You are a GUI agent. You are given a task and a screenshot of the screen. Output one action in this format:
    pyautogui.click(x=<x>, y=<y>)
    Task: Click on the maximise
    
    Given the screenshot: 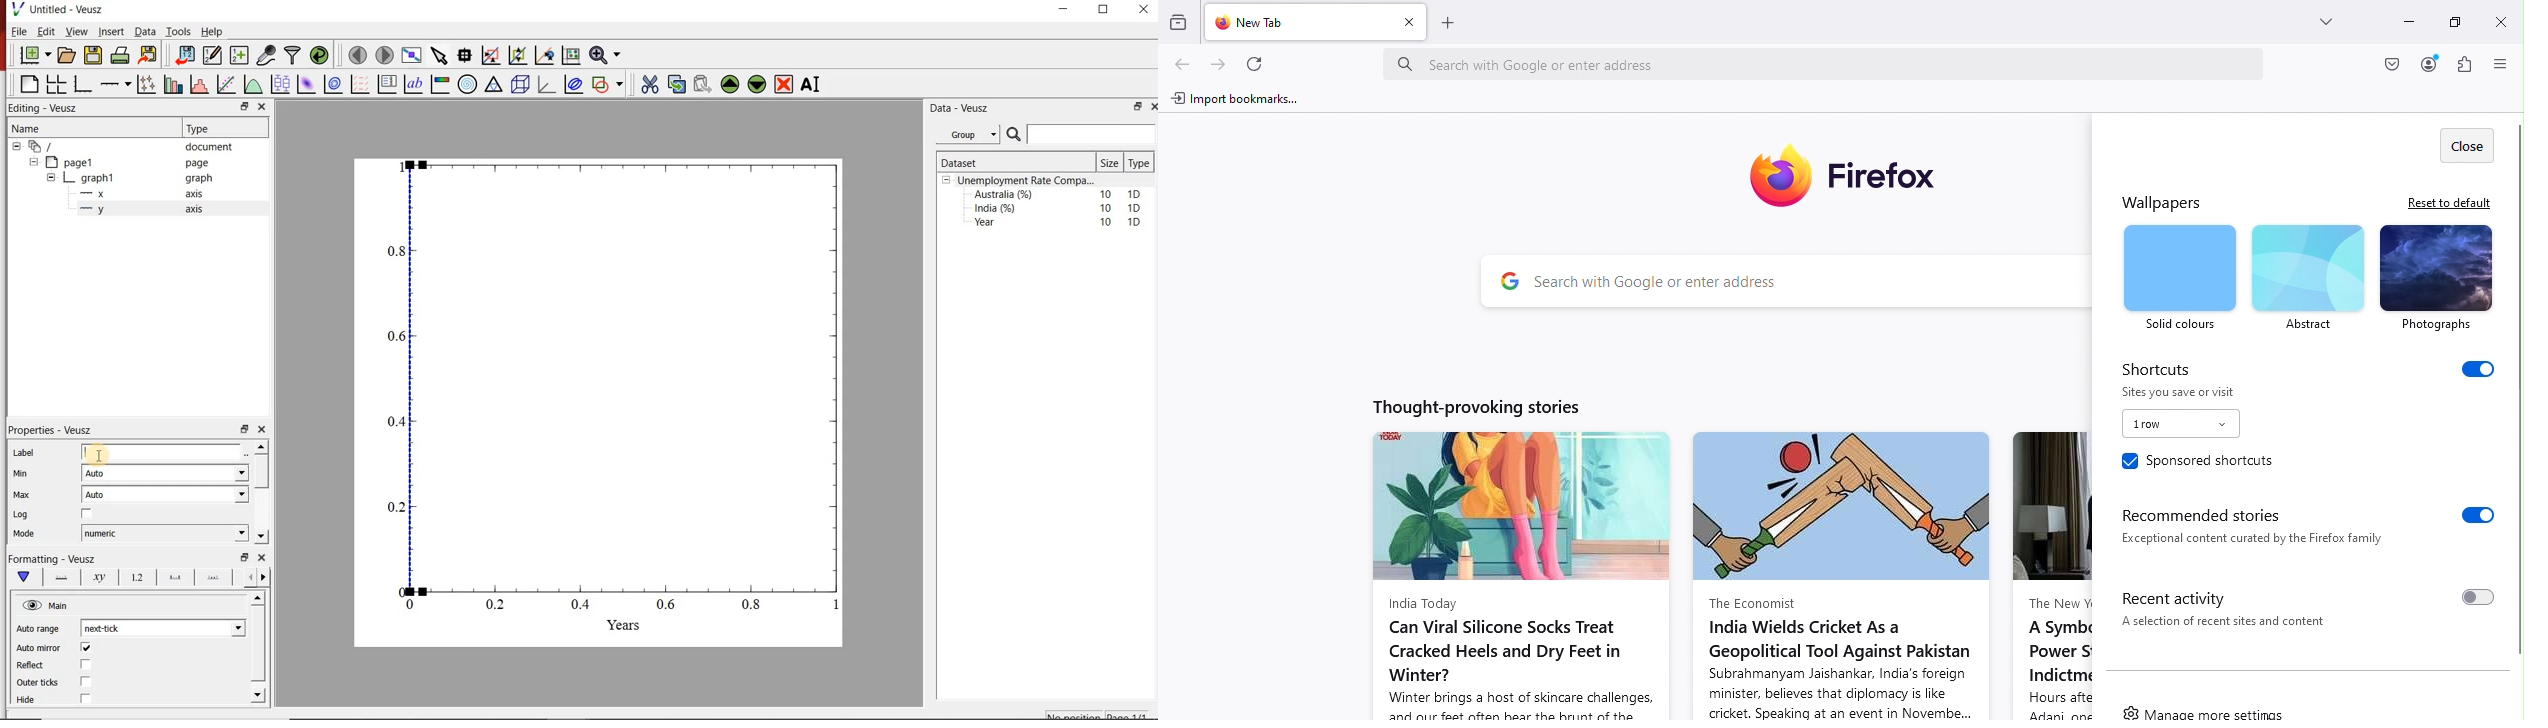 What is the action you would take?
    pyautogui.click(x=1106, y=12)
    